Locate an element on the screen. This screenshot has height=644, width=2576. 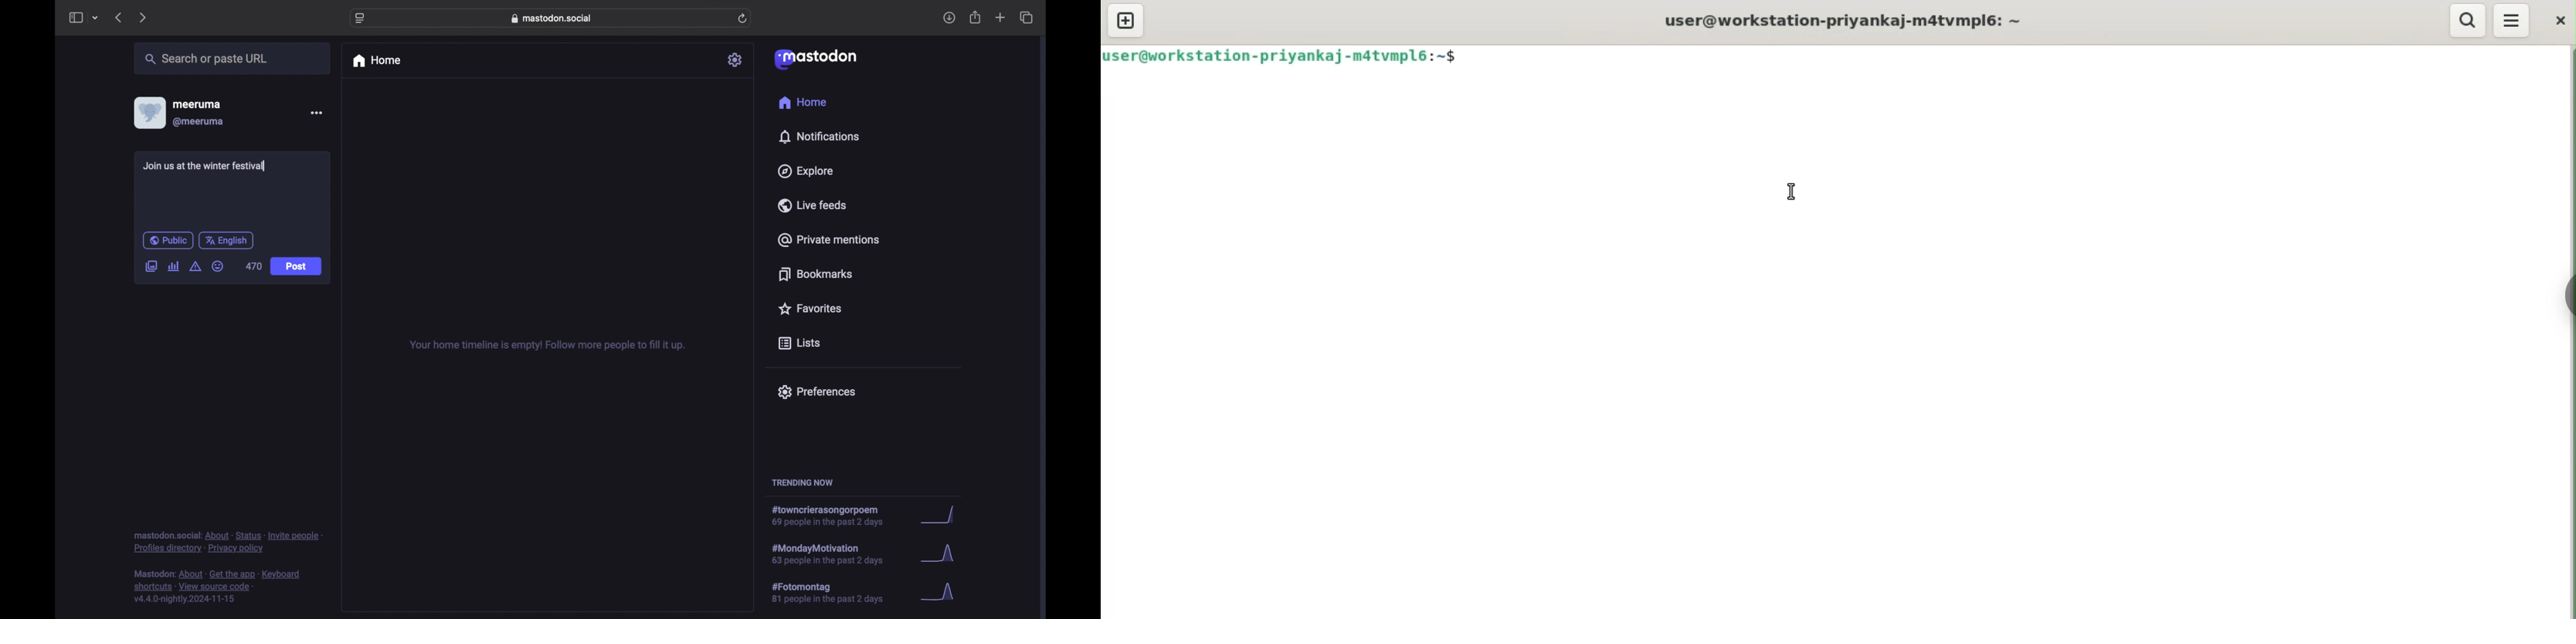
mastodon is located at coordinates (814, 58).